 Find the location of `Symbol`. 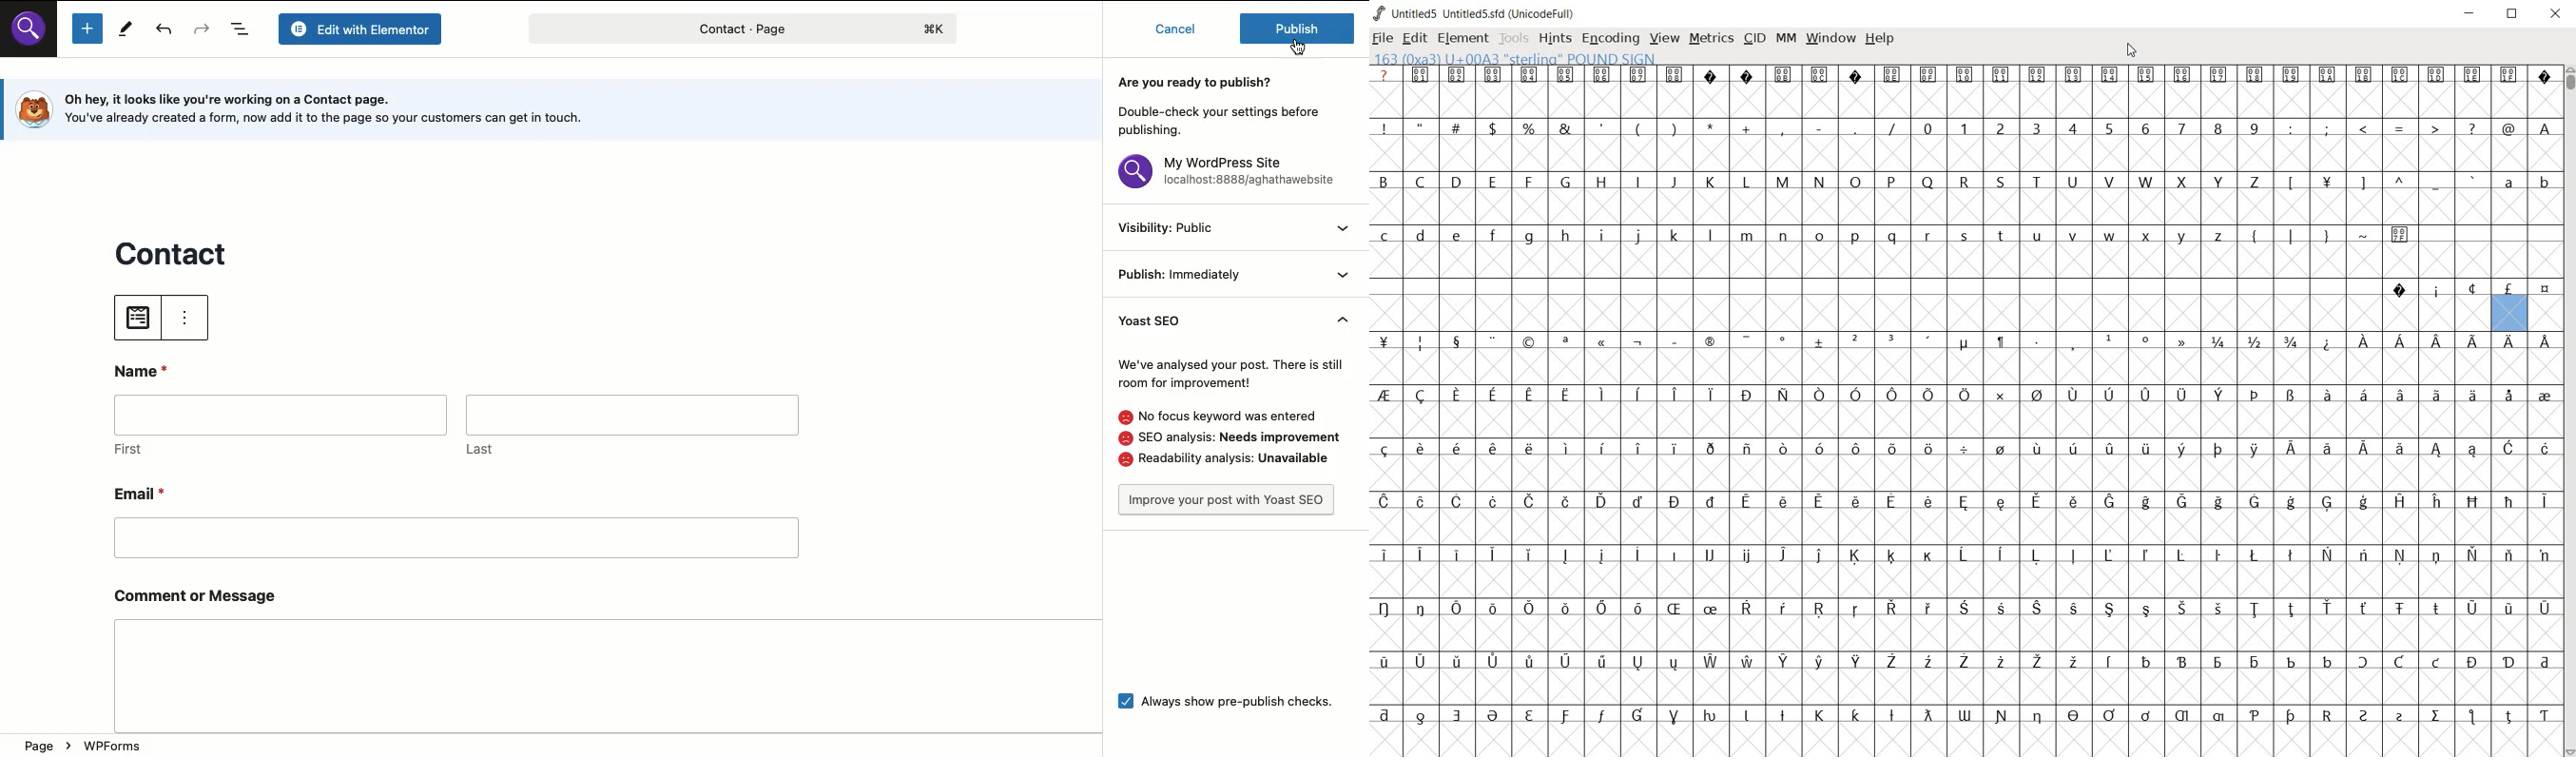

Symbol is located at coordinates (2543, 290).